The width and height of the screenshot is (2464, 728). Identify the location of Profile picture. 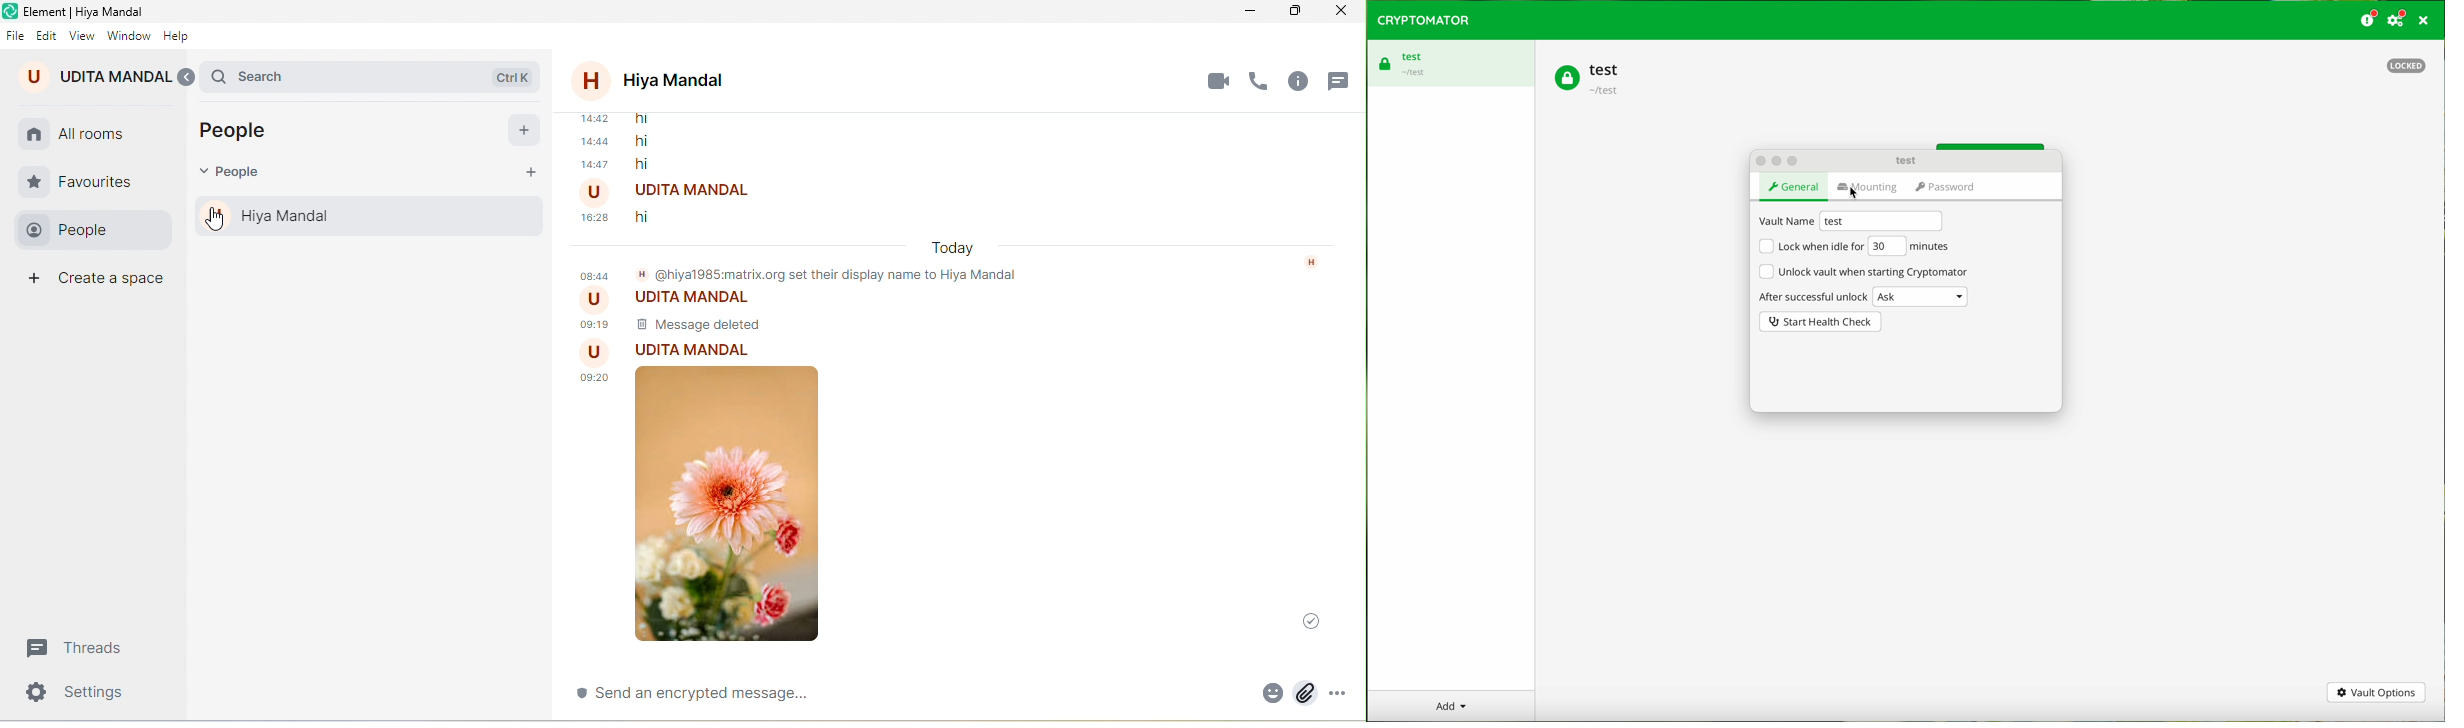
(595, 194).